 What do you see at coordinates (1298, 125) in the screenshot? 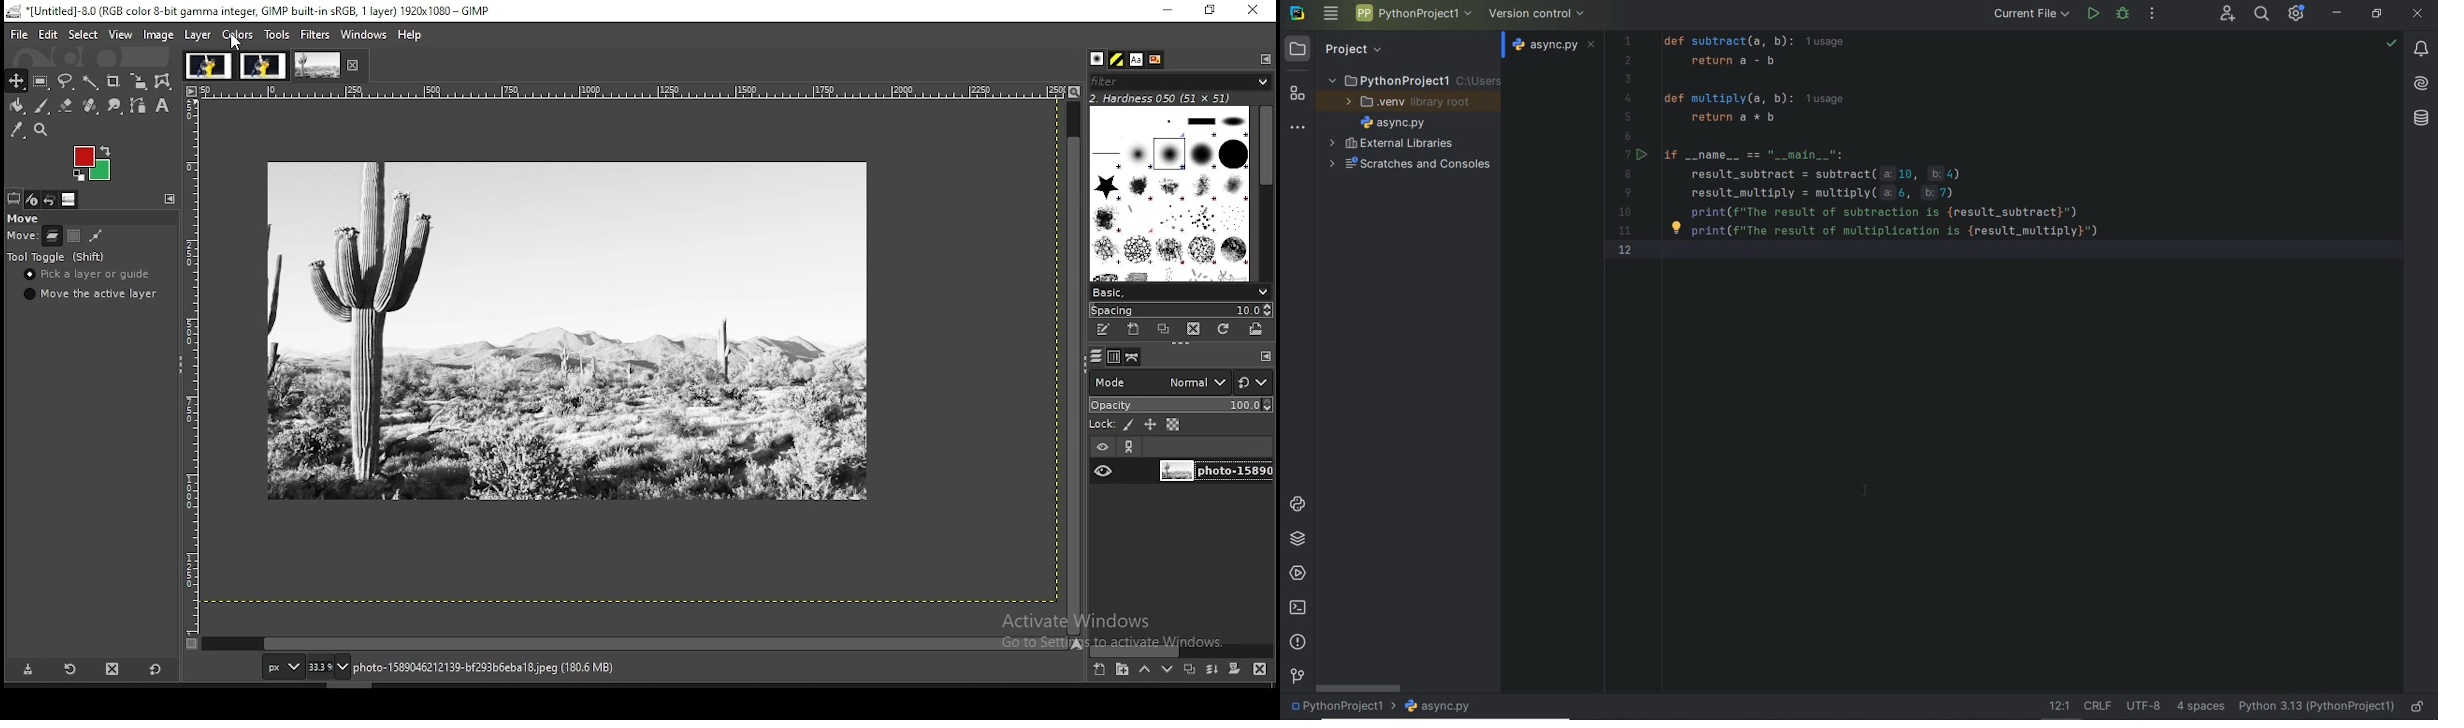
I see `More tool windows` at bounding box center [1298, 125].